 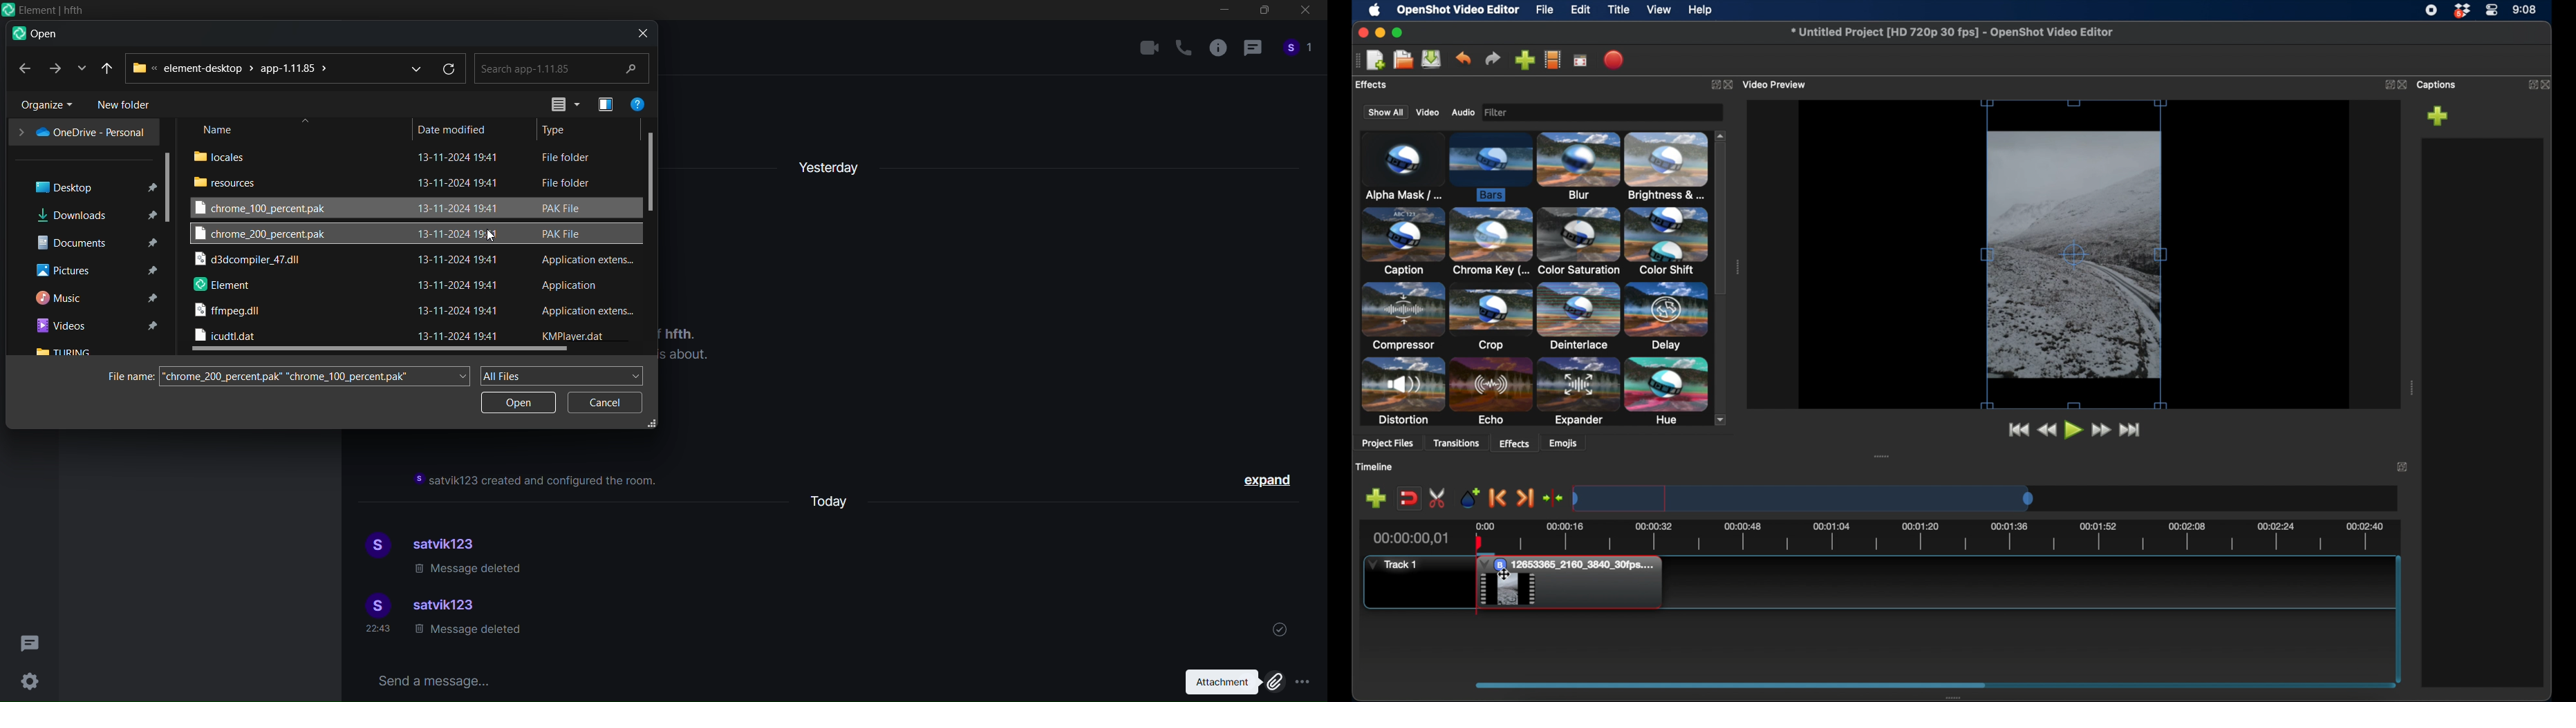 What do you see at coordinates (1464, 58) in the screenshot?
I see `undo` at bounding box center [1464, 58].